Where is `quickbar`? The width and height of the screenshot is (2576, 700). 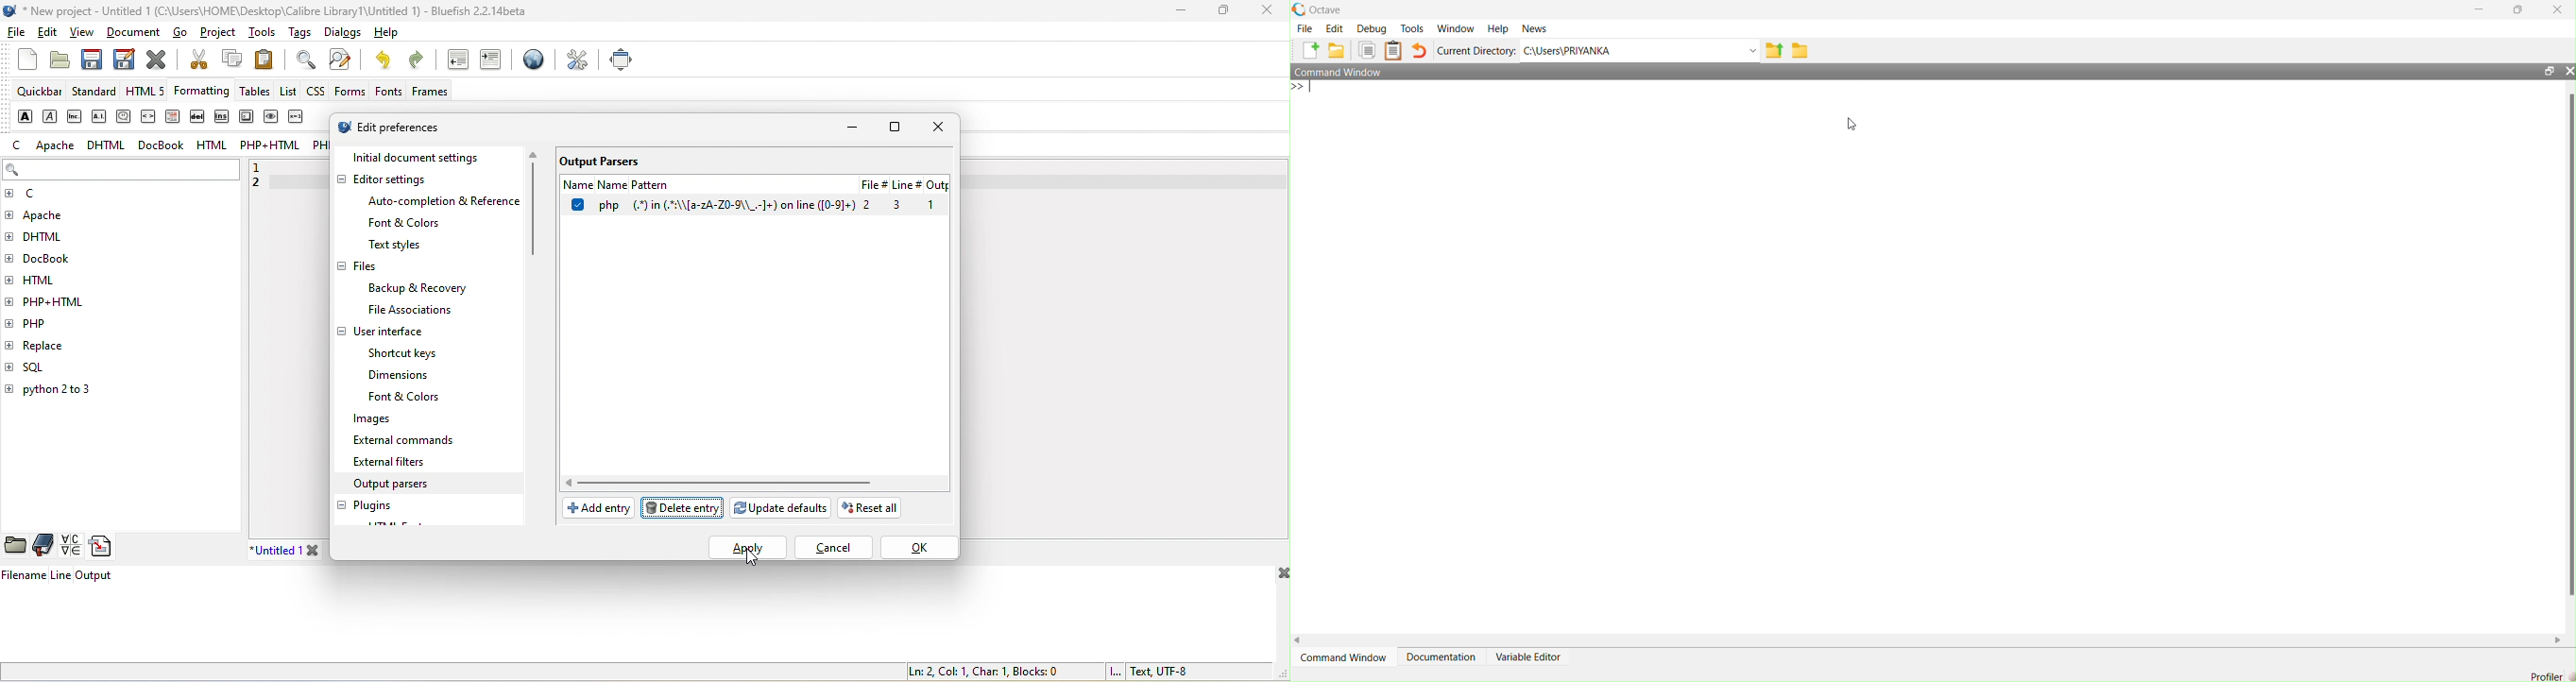
quickbar is located at coordinates (39, 93).